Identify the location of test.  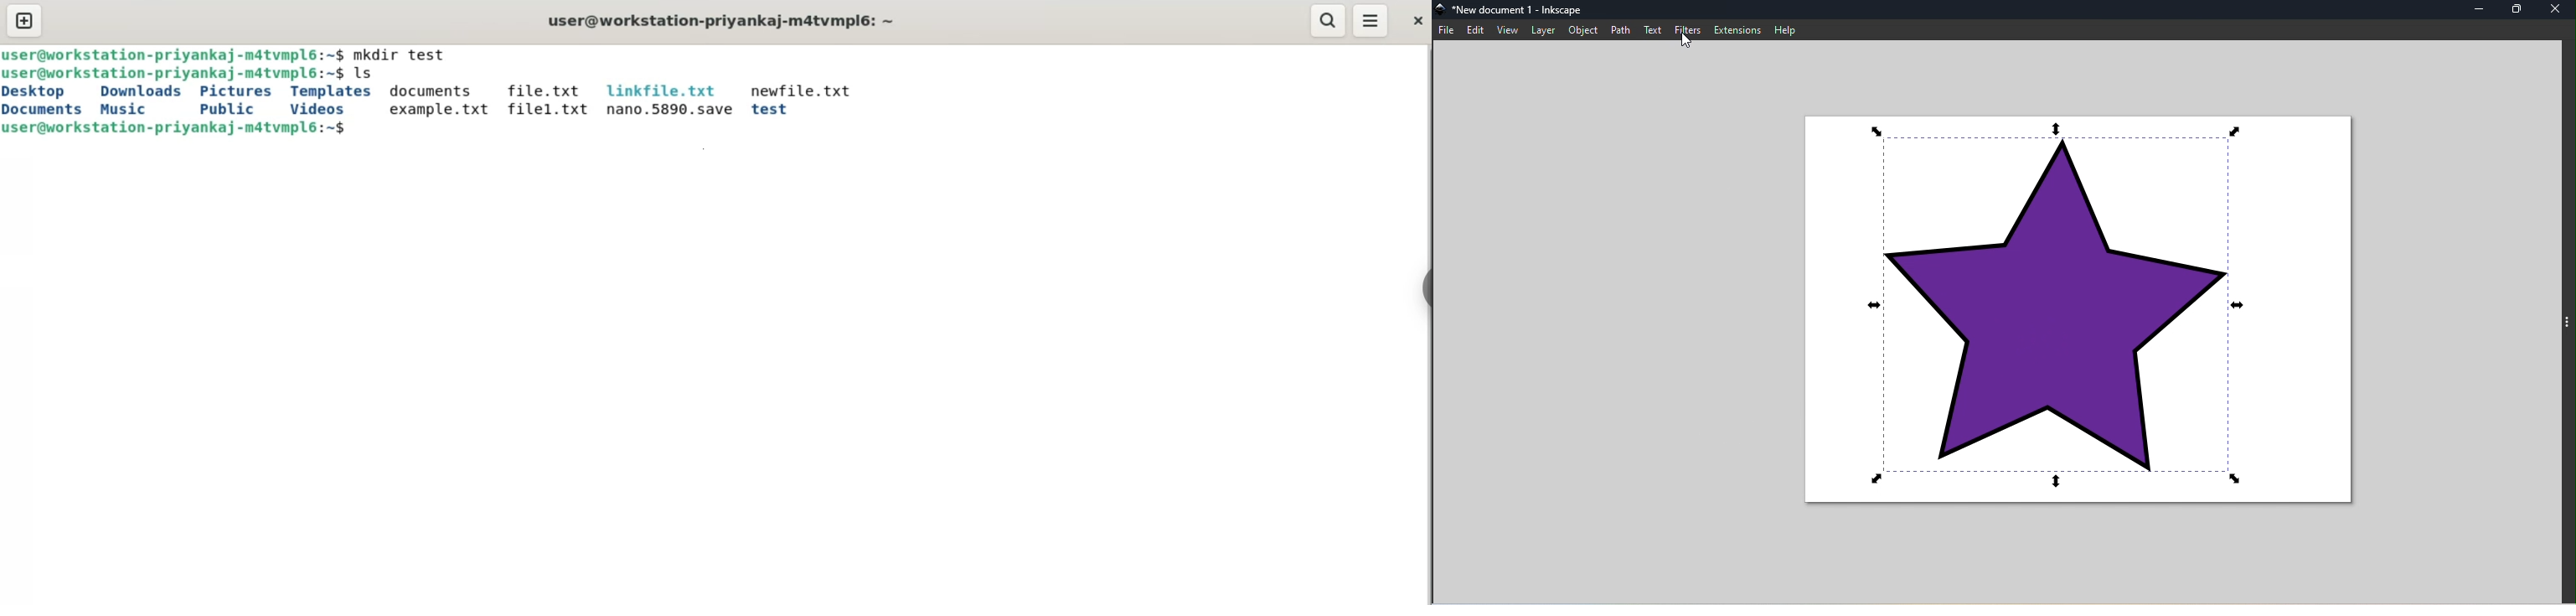
(773, 110).